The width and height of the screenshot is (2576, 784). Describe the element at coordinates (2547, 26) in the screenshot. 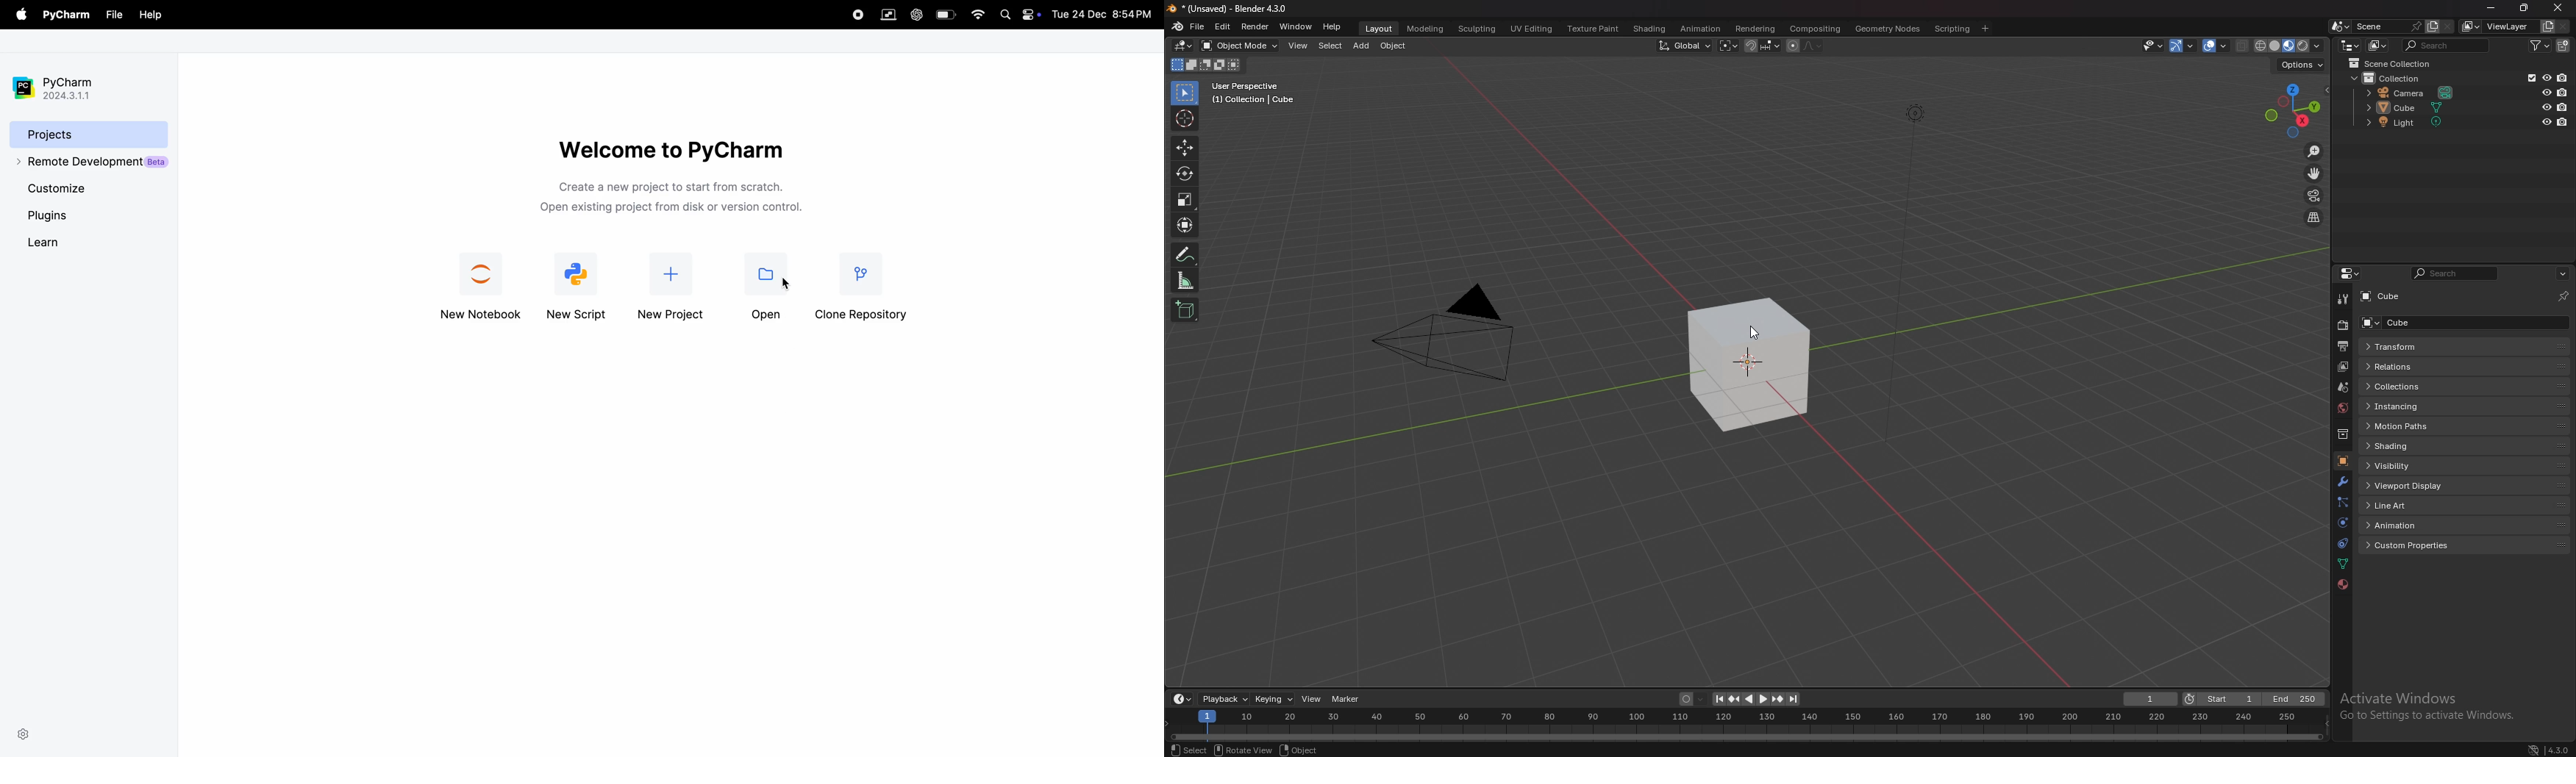

I see `add view layer` at that location.